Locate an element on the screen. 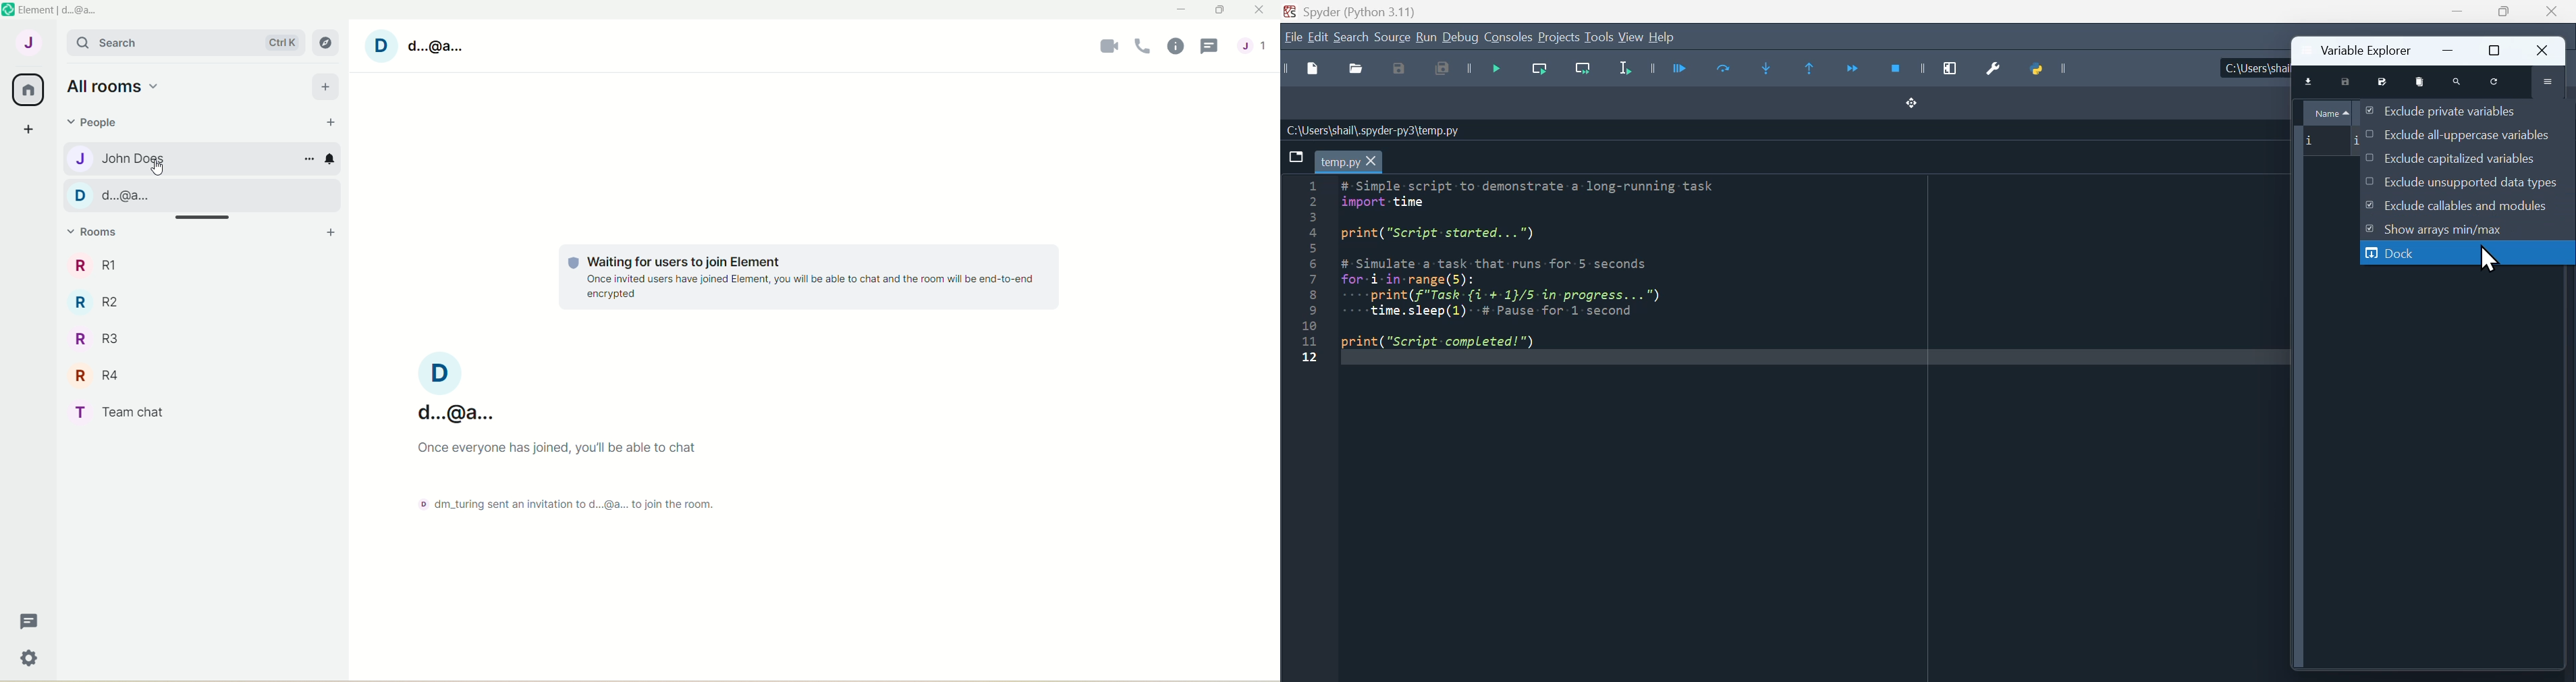 The height and width of the screenshot is (700, 2576). Debug is located at coordinates (1460, 38).